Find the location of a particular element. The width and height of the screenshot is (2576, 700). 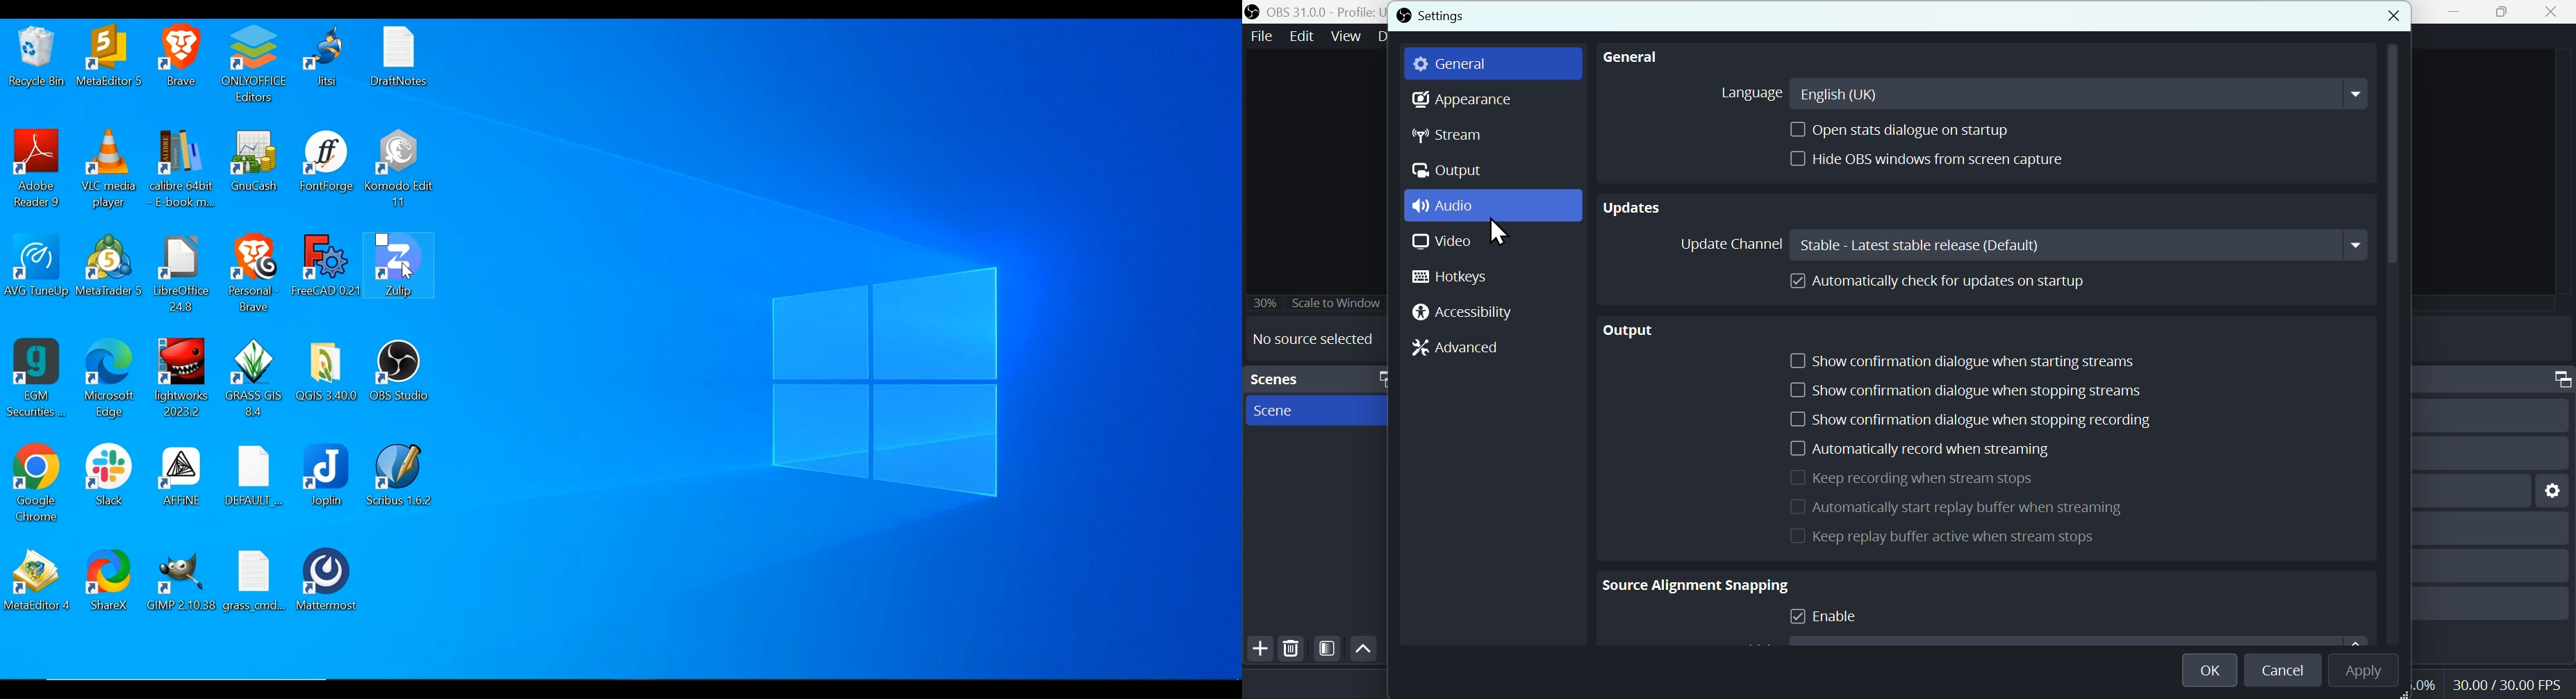

File is located at coordinates (1262, 35).